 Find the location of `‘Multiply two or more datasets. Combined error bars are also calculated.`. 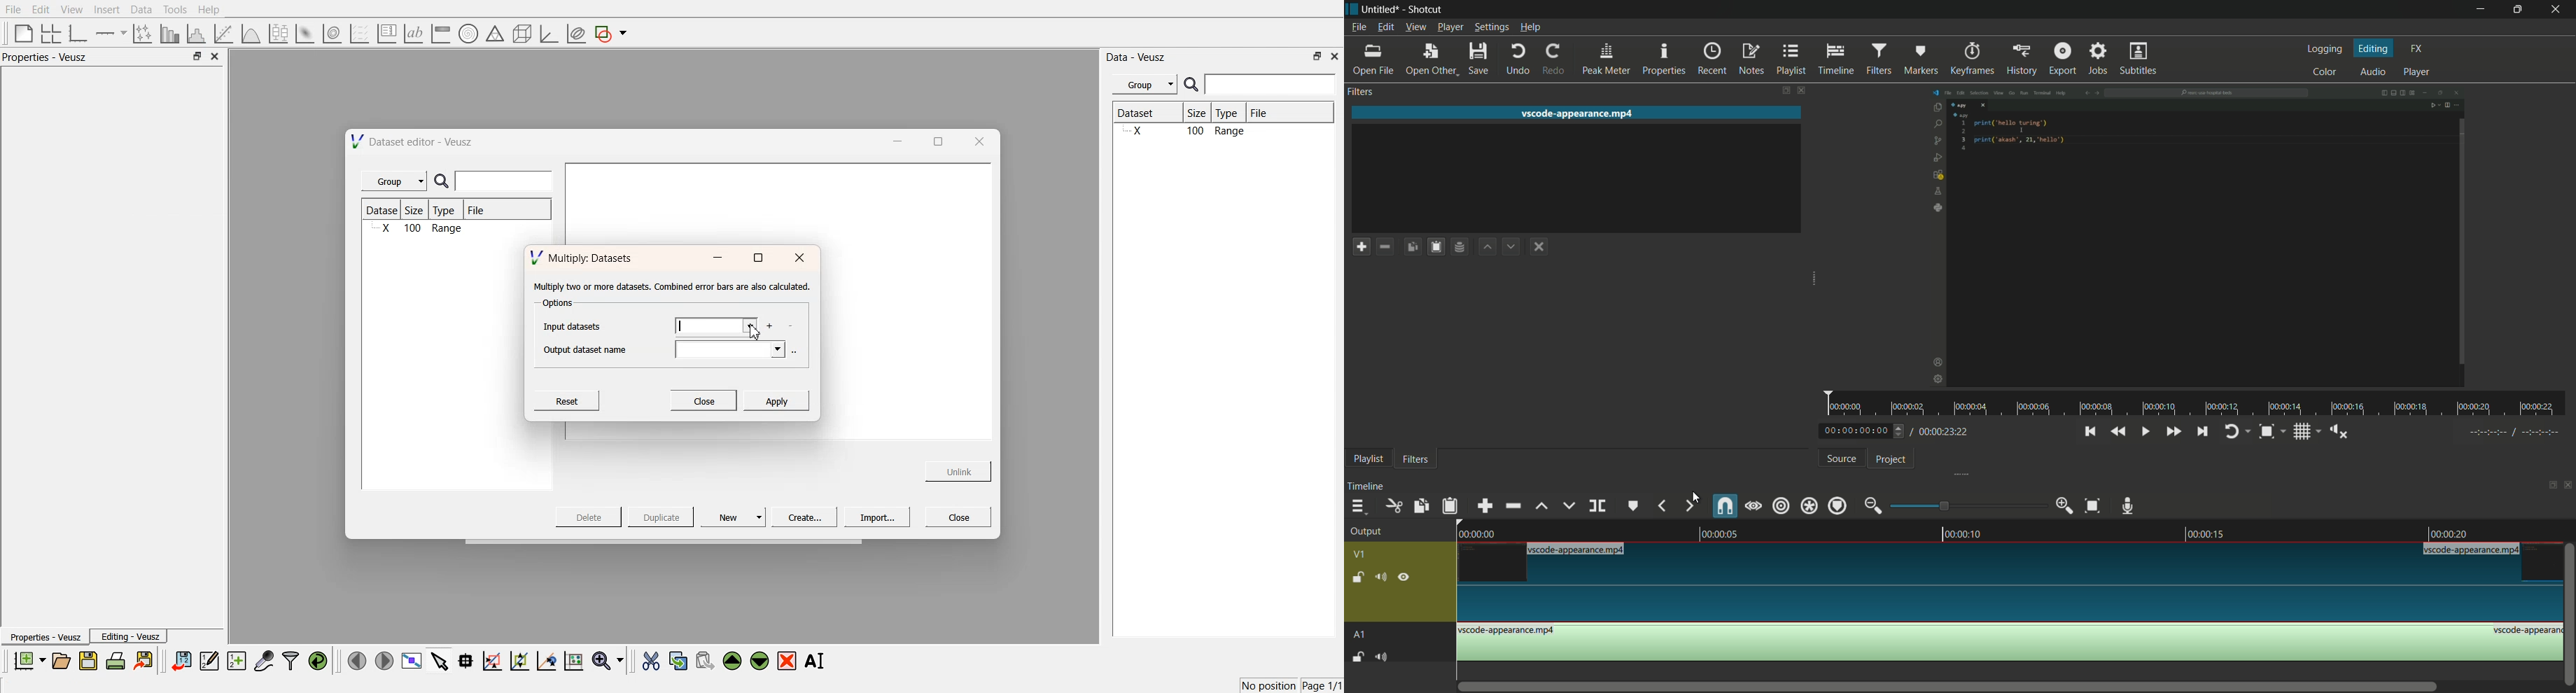

‘Multiply two or more datasets. Combined error bars are also calculated. is located at coordinates (672, 287).